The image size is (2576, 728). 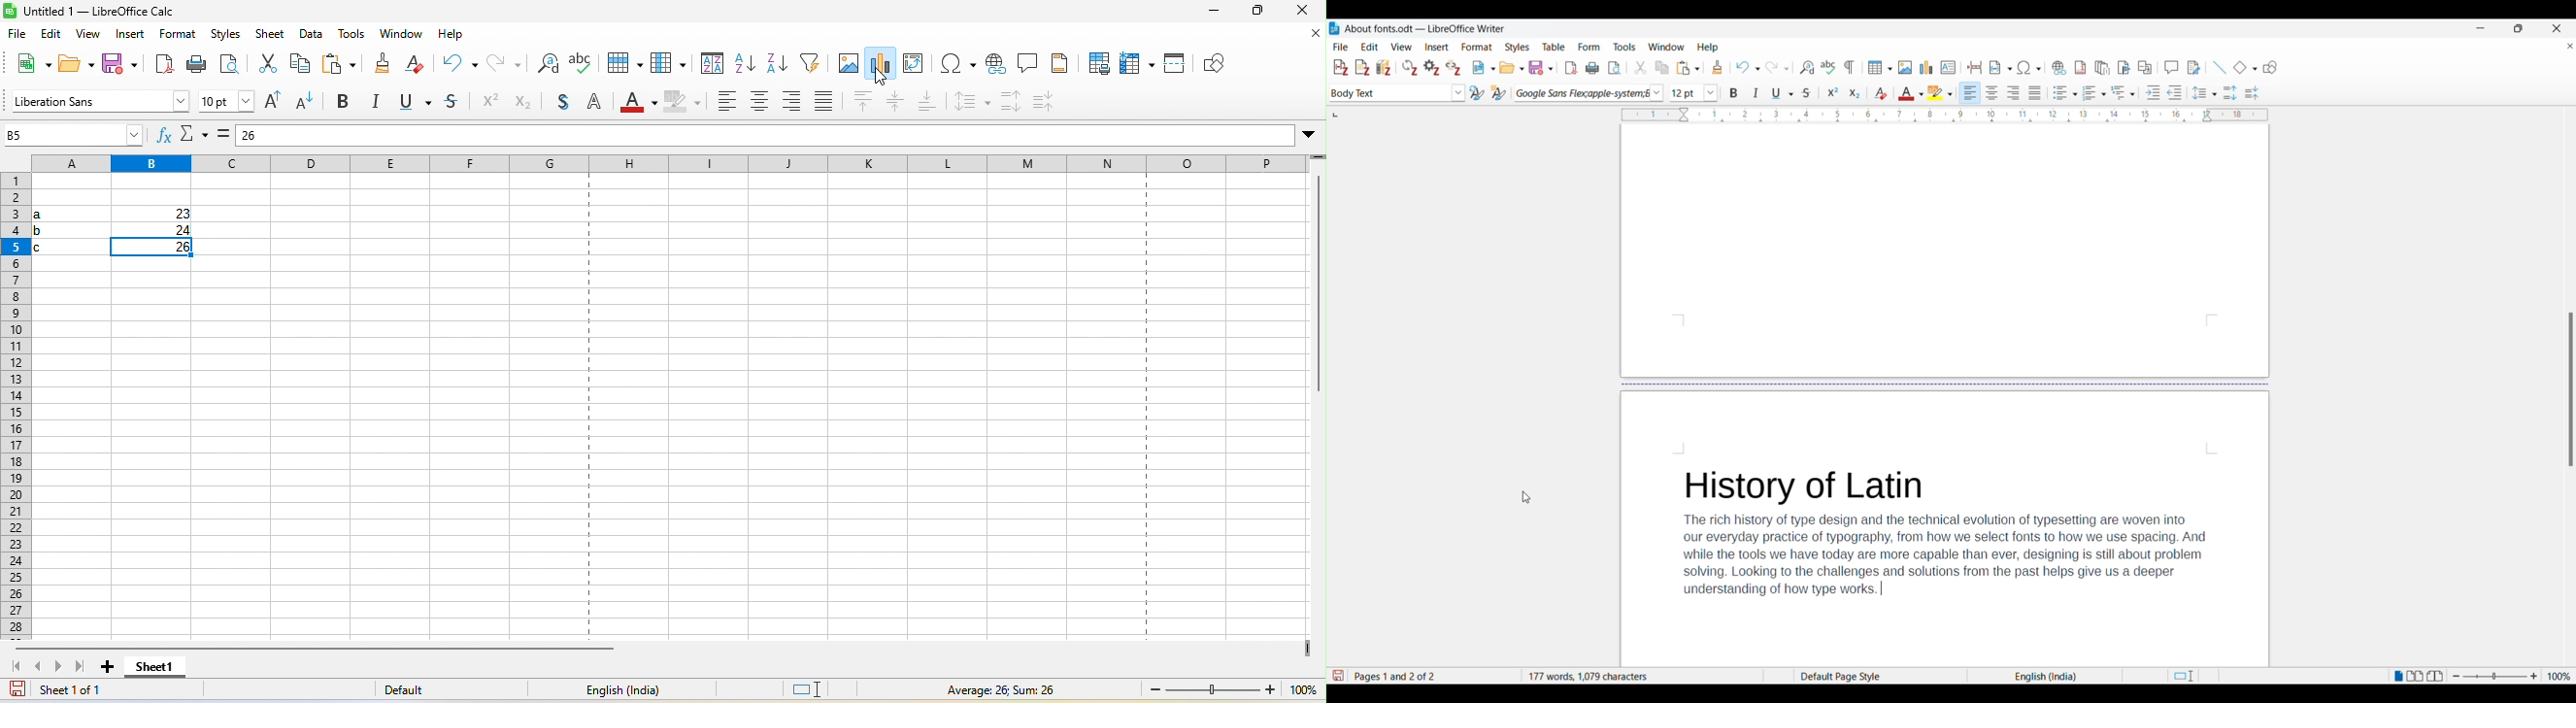 What do you see at coordinates (1592, 68) in the screenshot?
I see `Print` at bounding box center [1592, 68].